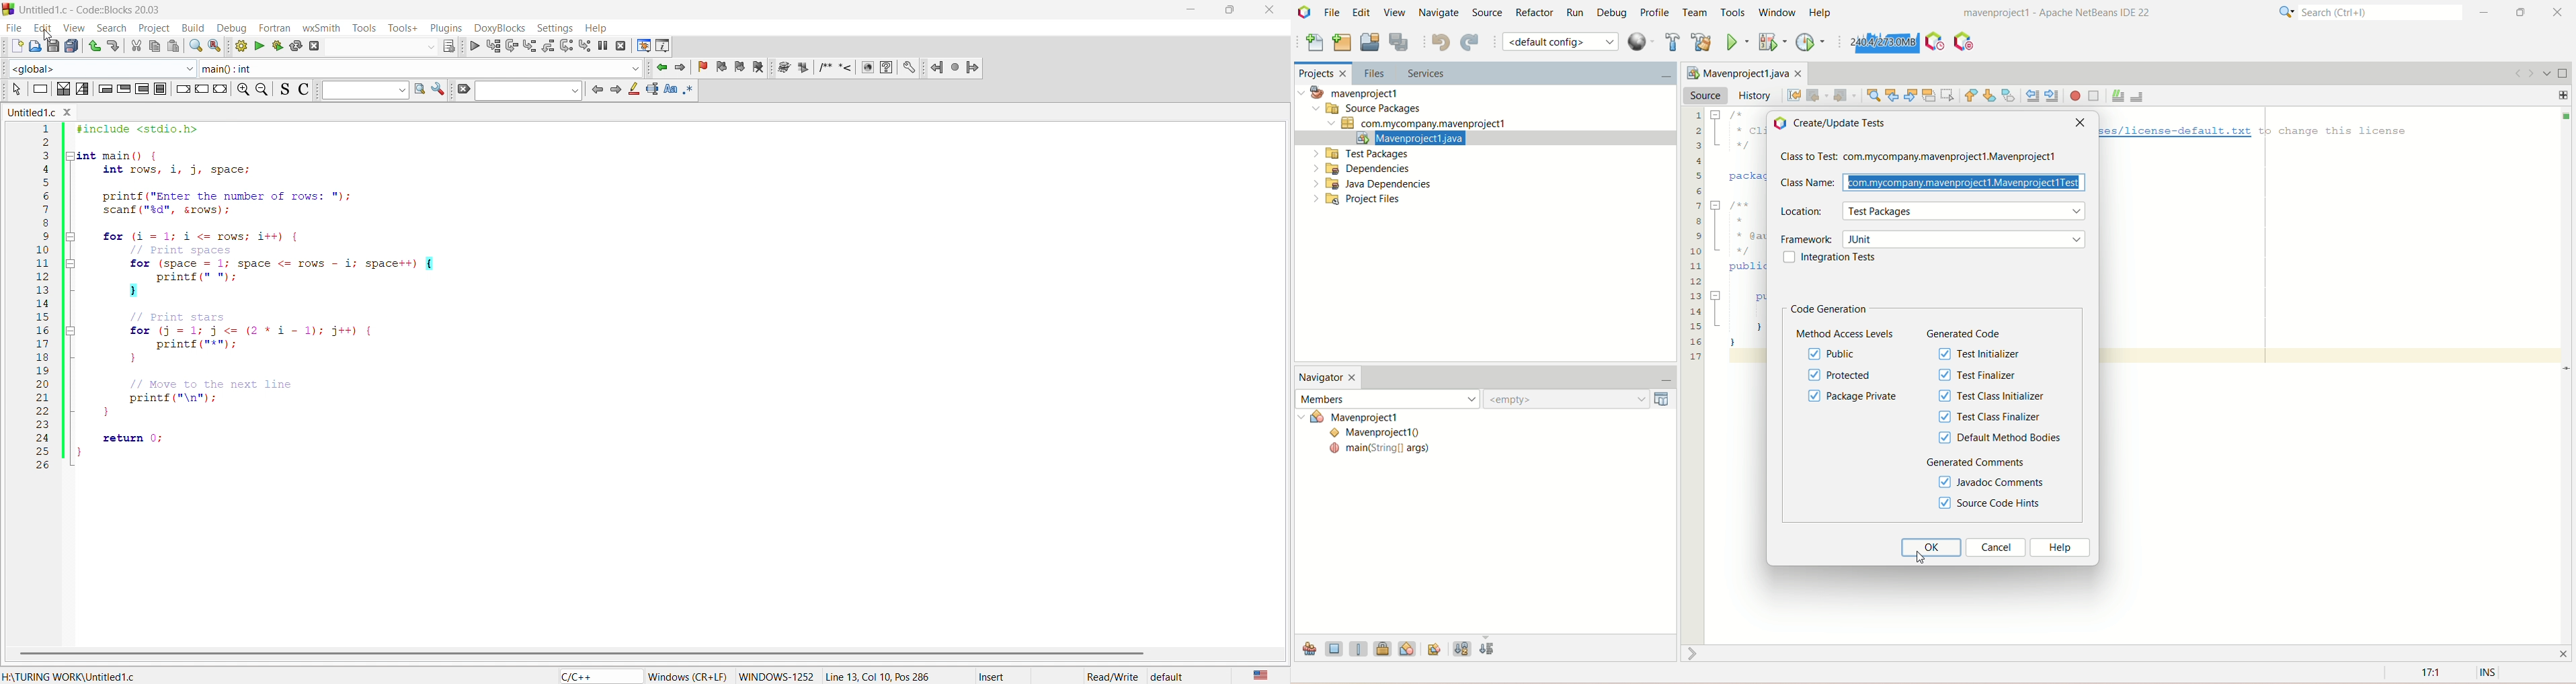  Describe the element at coordinates (317, 46) in the screenshot. I see `abort` at that location.